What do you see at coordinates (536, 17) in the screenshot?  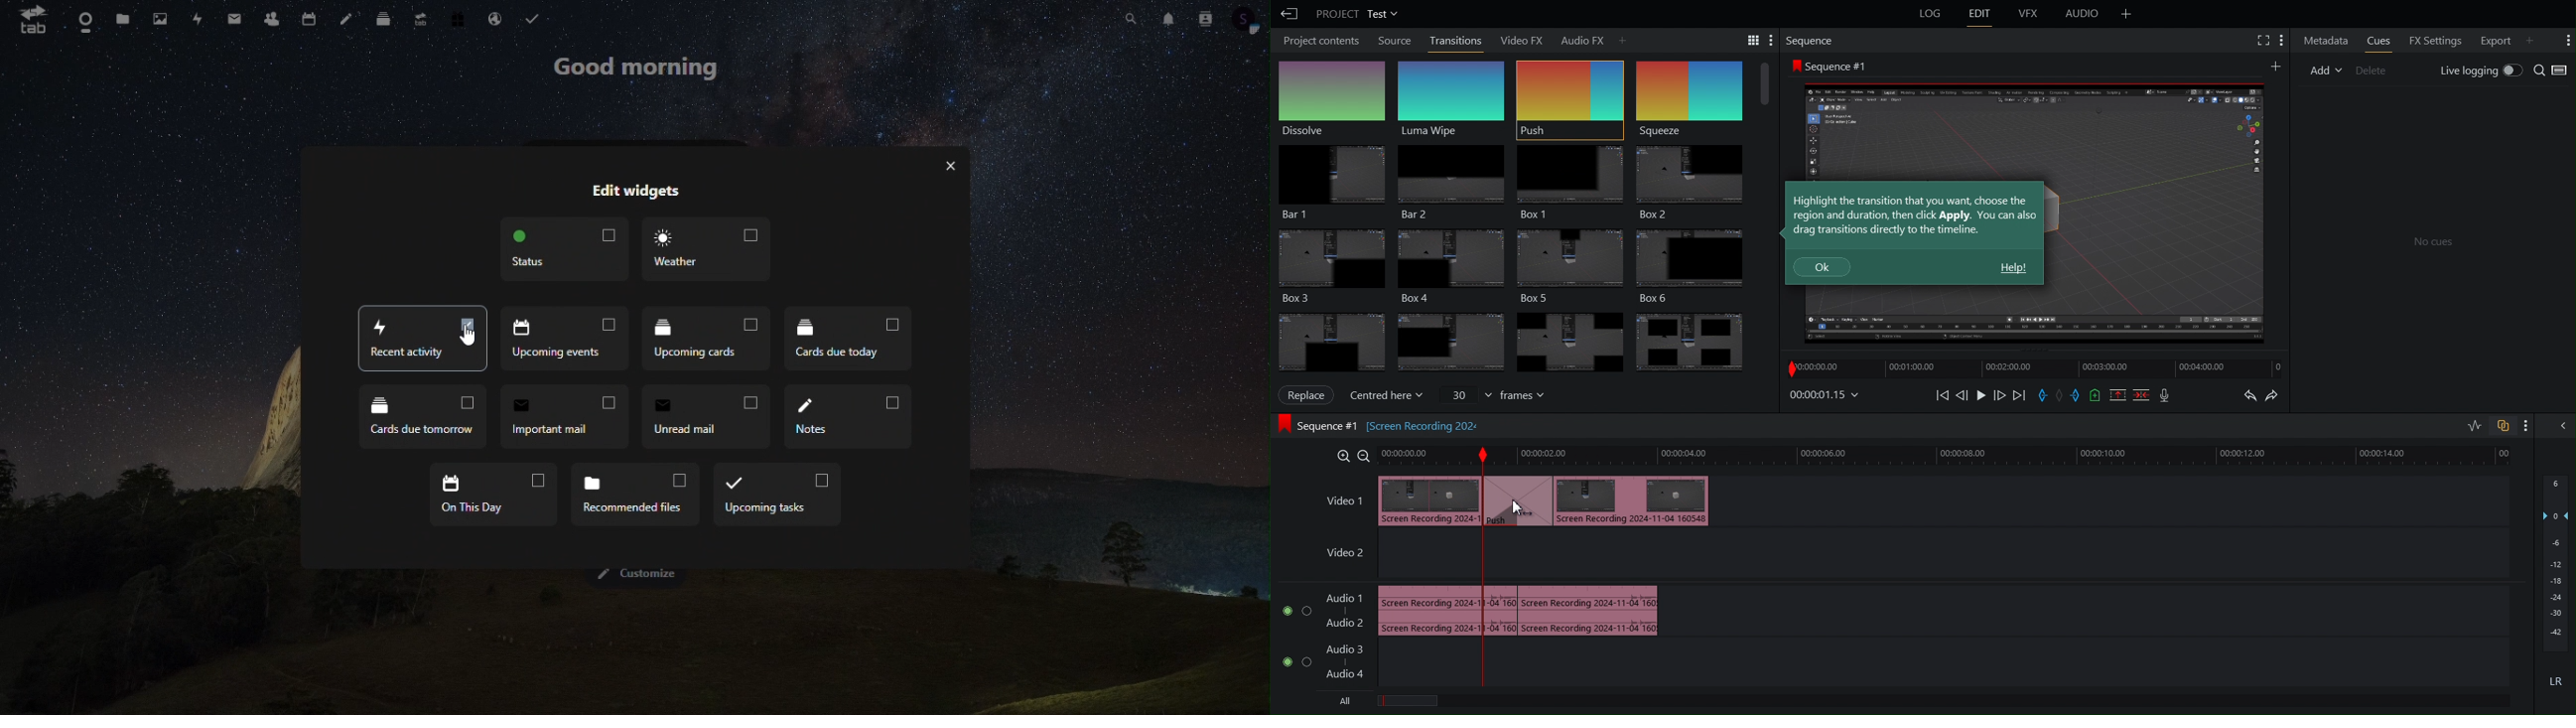 I see `tasks` at bounding box center [536, 17].